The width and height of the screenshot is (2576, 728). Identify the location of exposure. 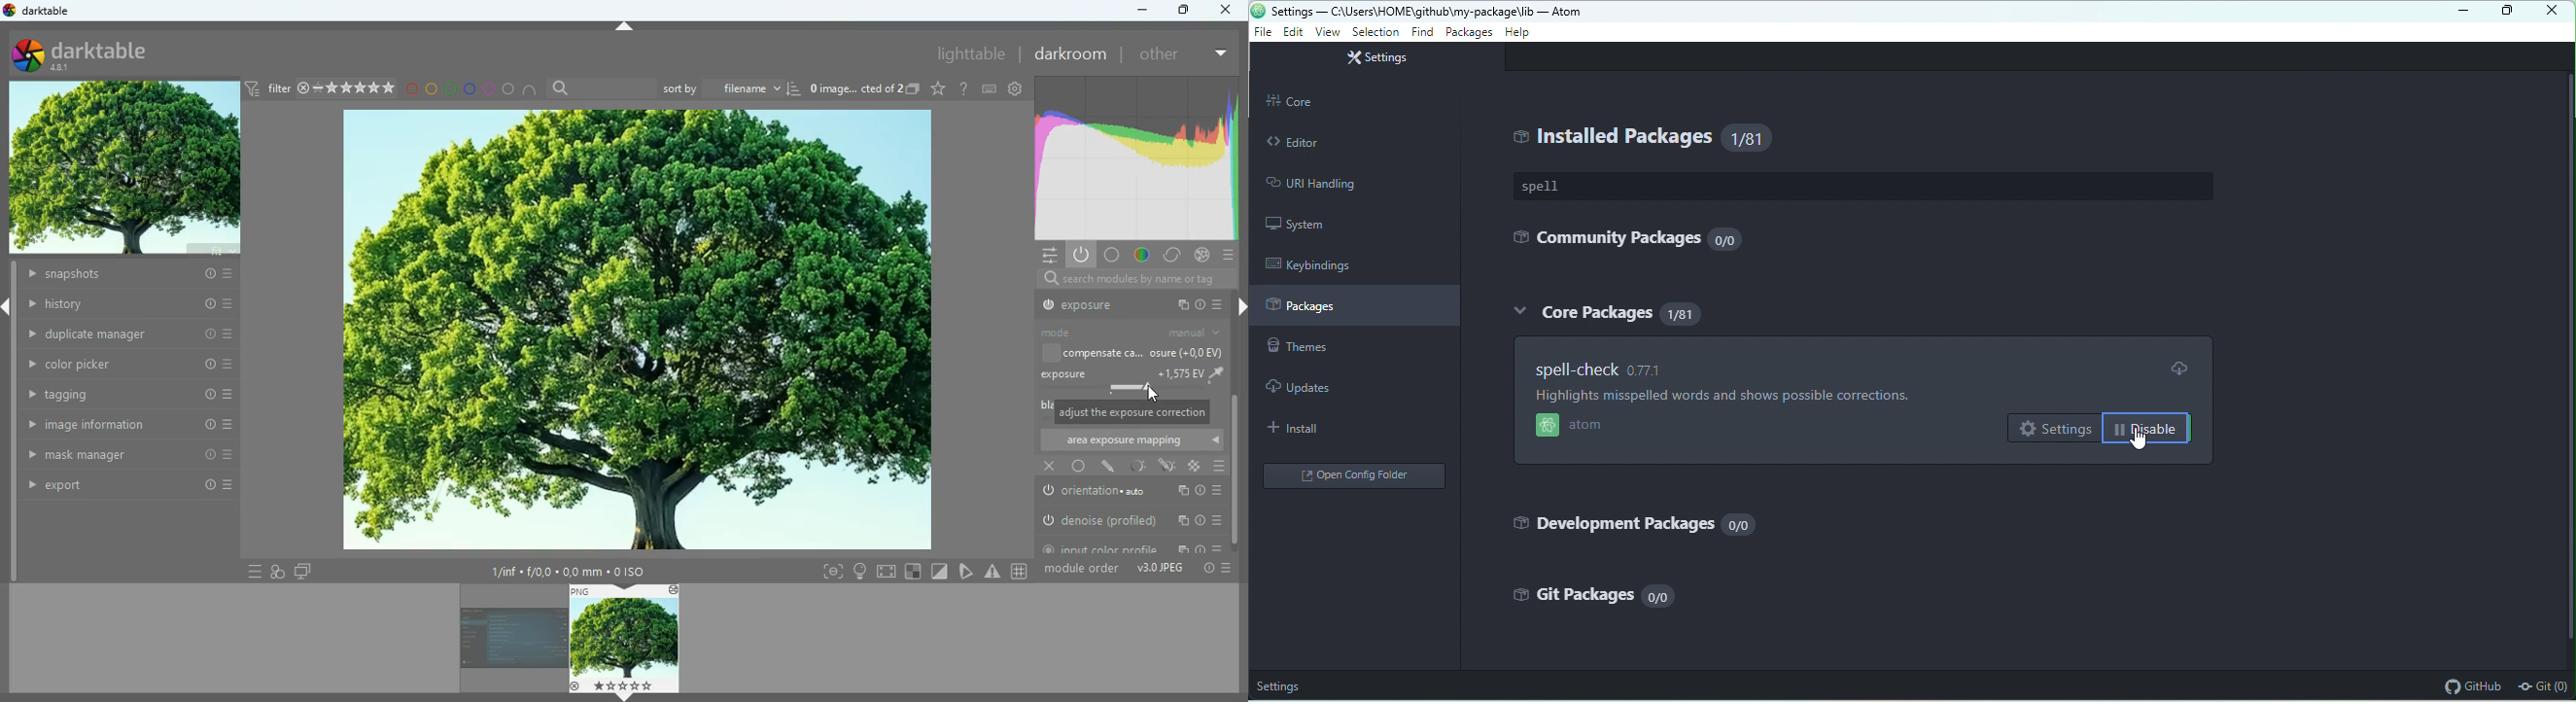
(1136, 371).